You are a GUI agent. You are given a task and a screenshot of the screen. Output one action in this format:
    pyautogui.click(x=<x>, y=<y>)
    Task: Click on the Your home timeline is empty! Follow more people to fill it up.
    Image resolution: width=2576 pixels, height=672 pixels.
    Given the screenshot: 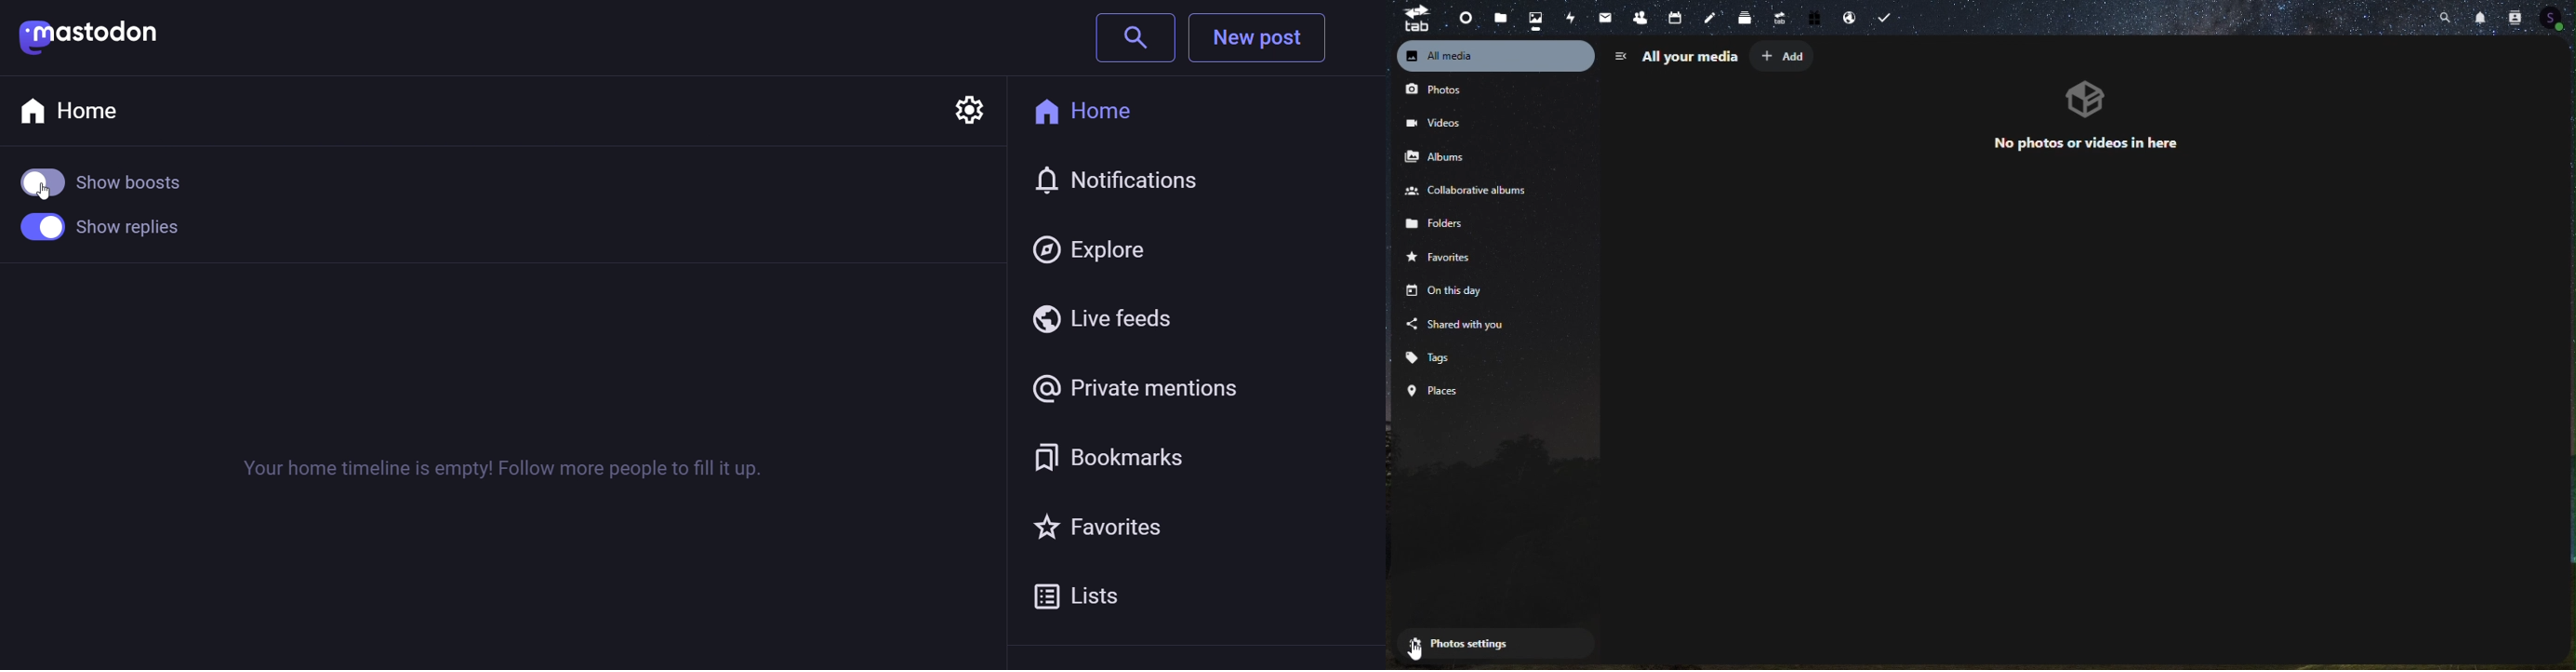 What is the action you would take?
    pyautogui.click(x=499, y=468)
    